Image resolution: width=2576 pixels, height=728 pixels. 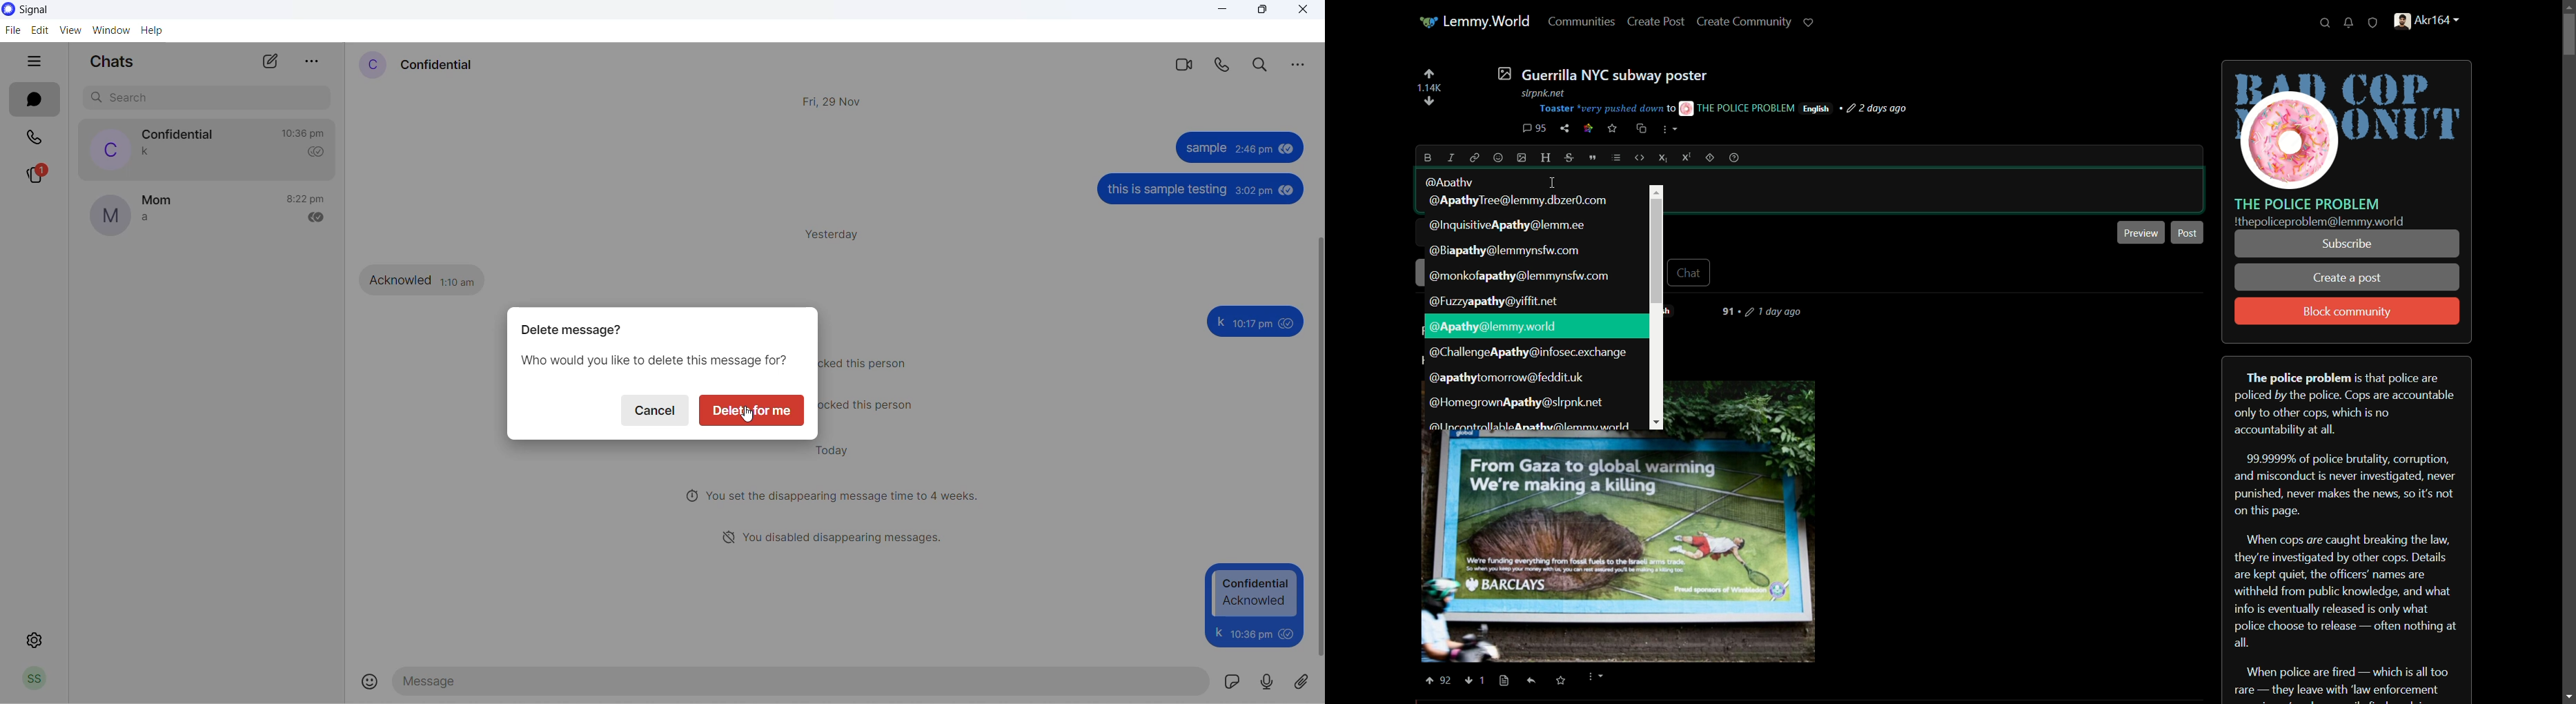 I want to click on italic, so click(x=1449, y=157).